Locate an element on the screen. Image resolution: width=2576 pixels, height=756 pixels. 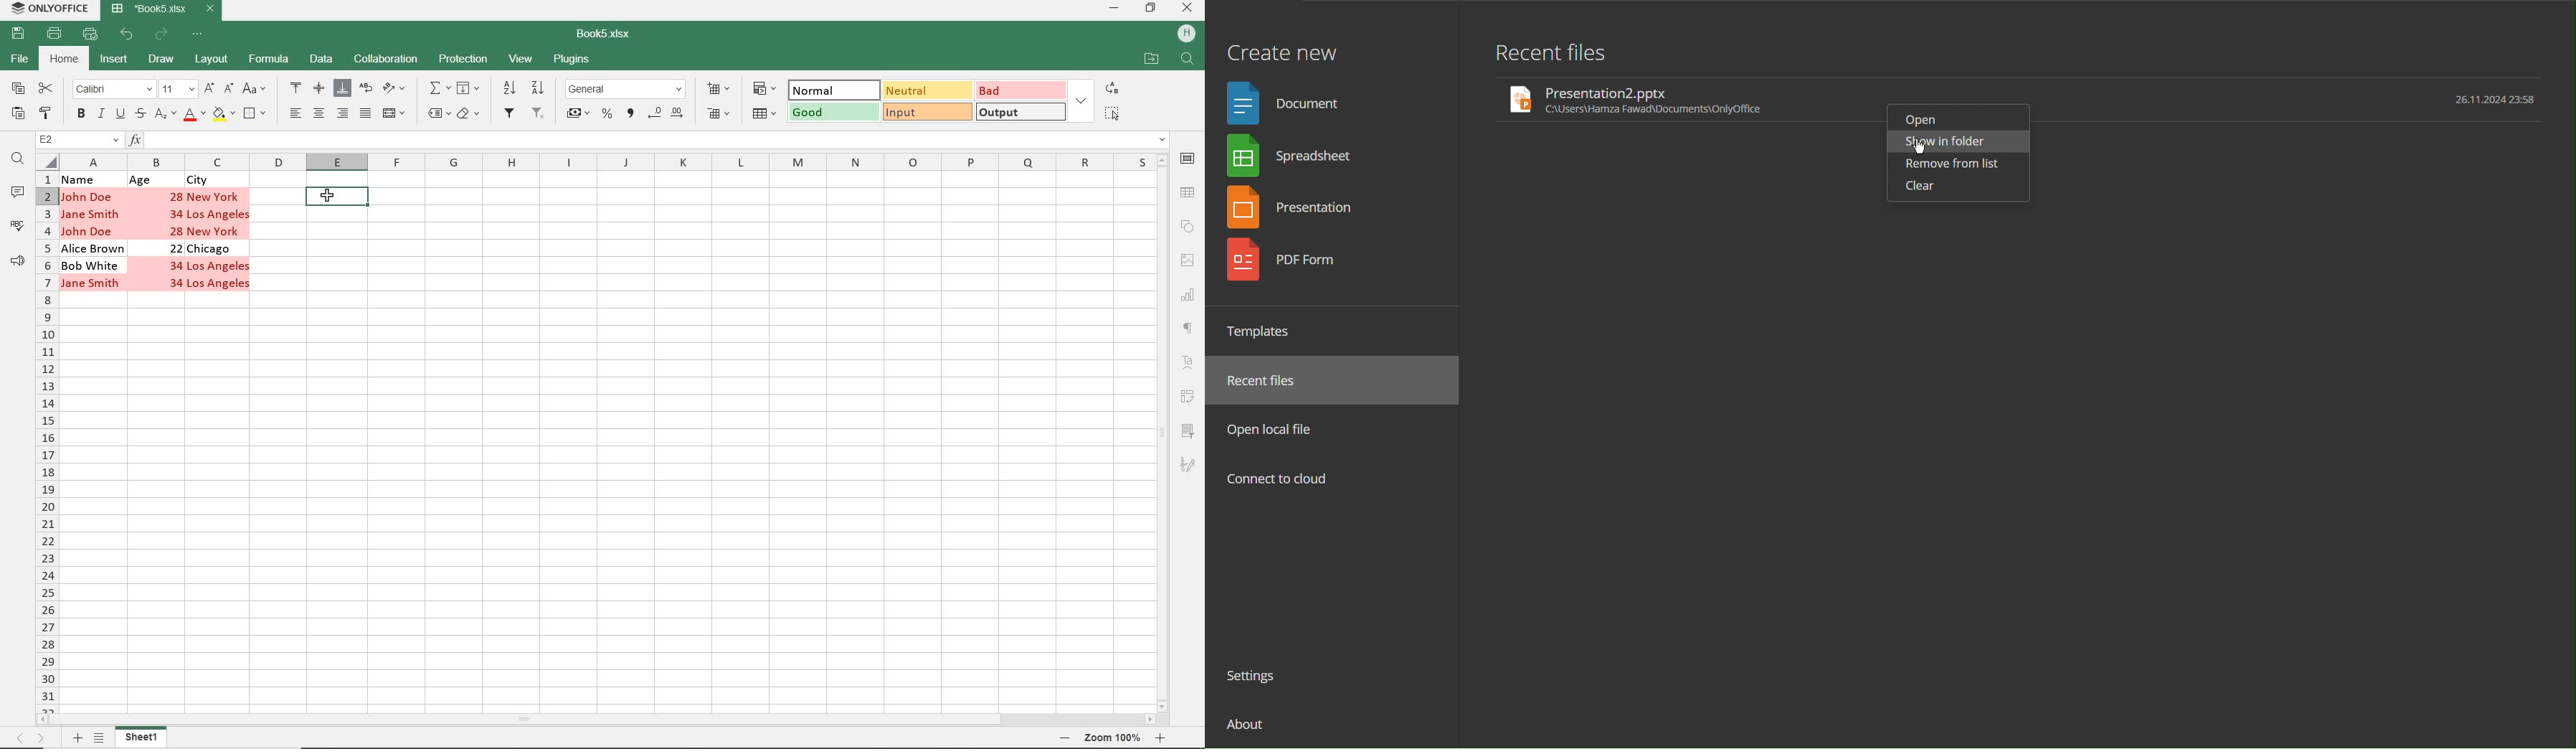
Los Angeles is located at coordinates (219, 267).